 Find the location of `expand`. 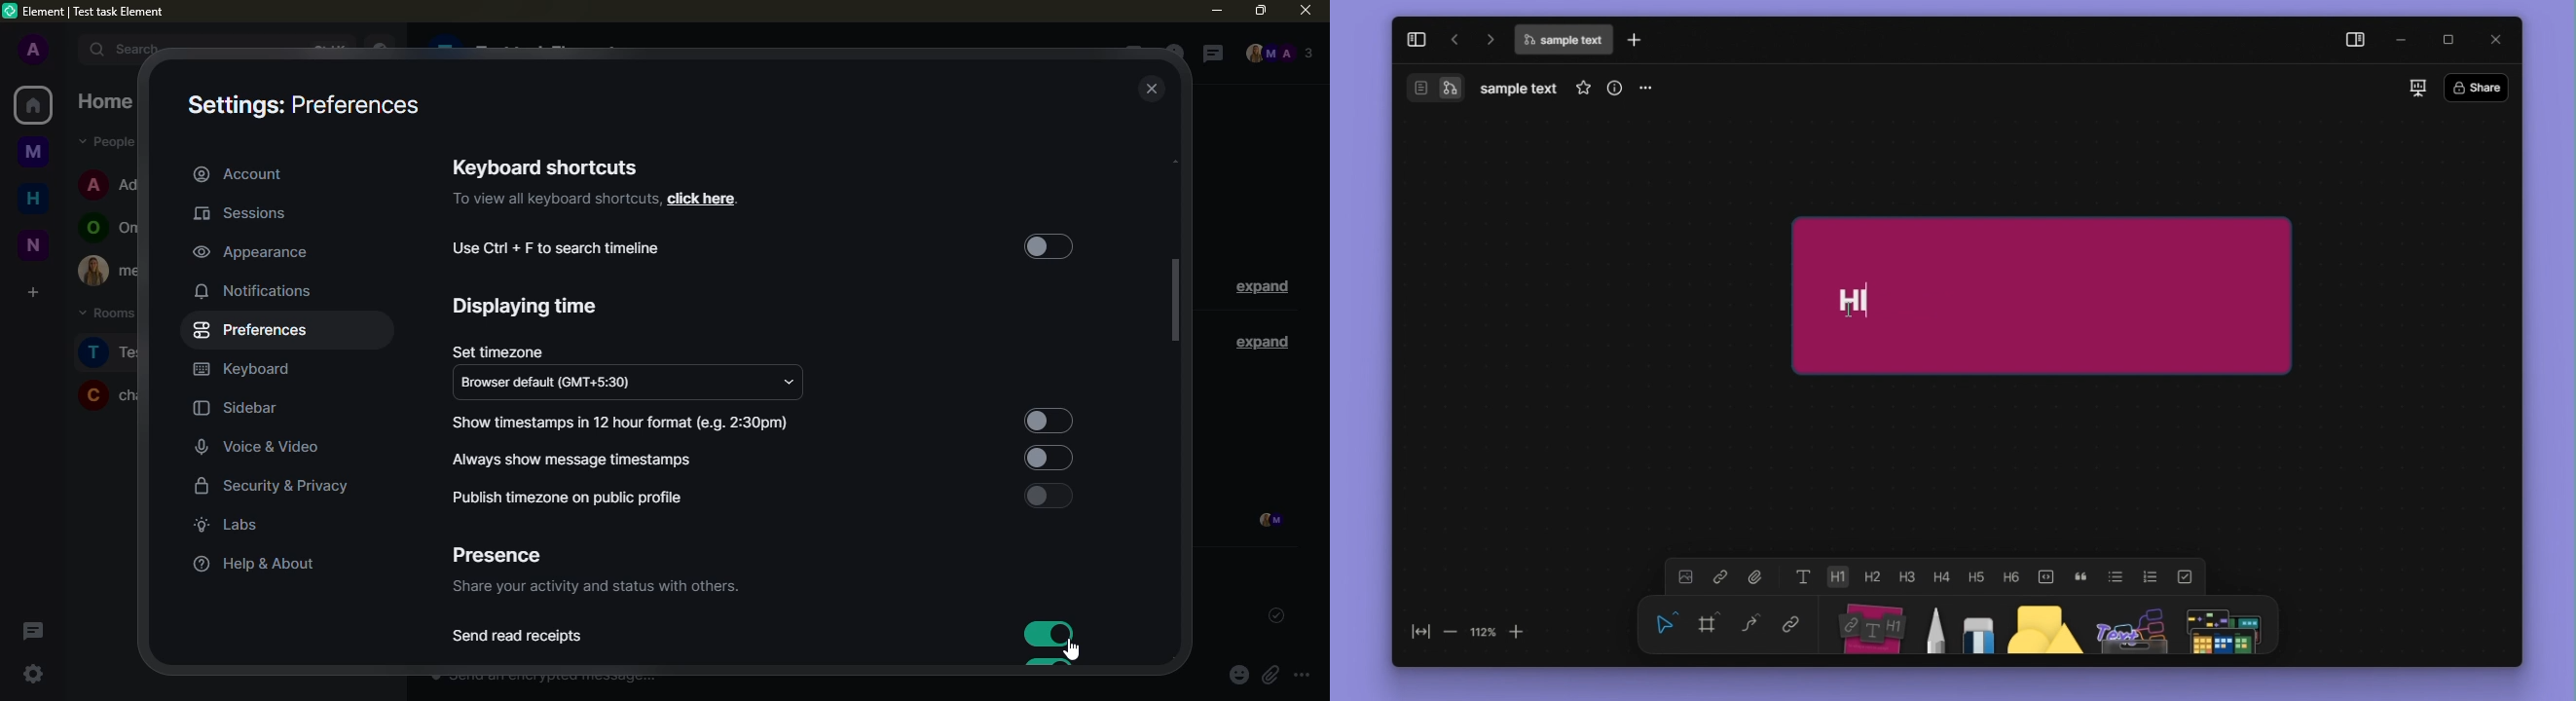

expand is located at coordinates (1262, 288).